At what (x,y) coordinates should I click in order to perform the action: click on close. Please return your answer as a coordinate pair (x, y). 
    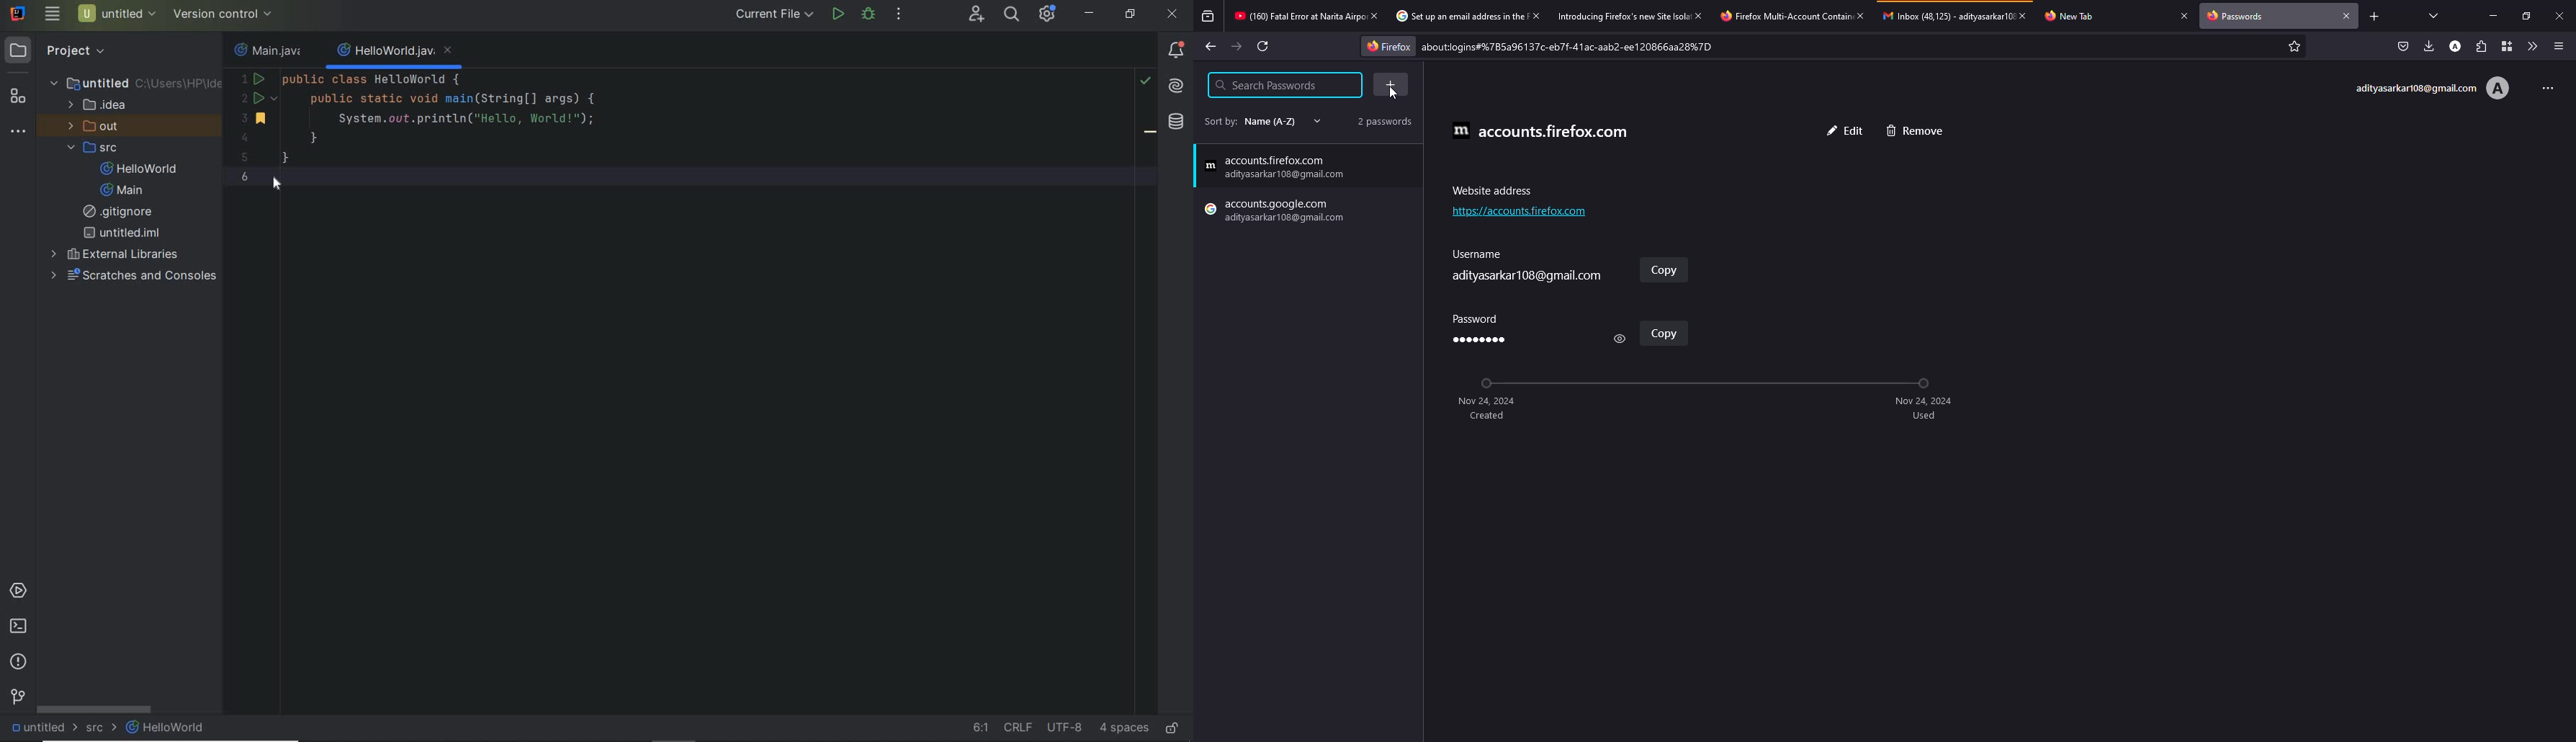
    Looking at the image, I should click on (1700, 15).